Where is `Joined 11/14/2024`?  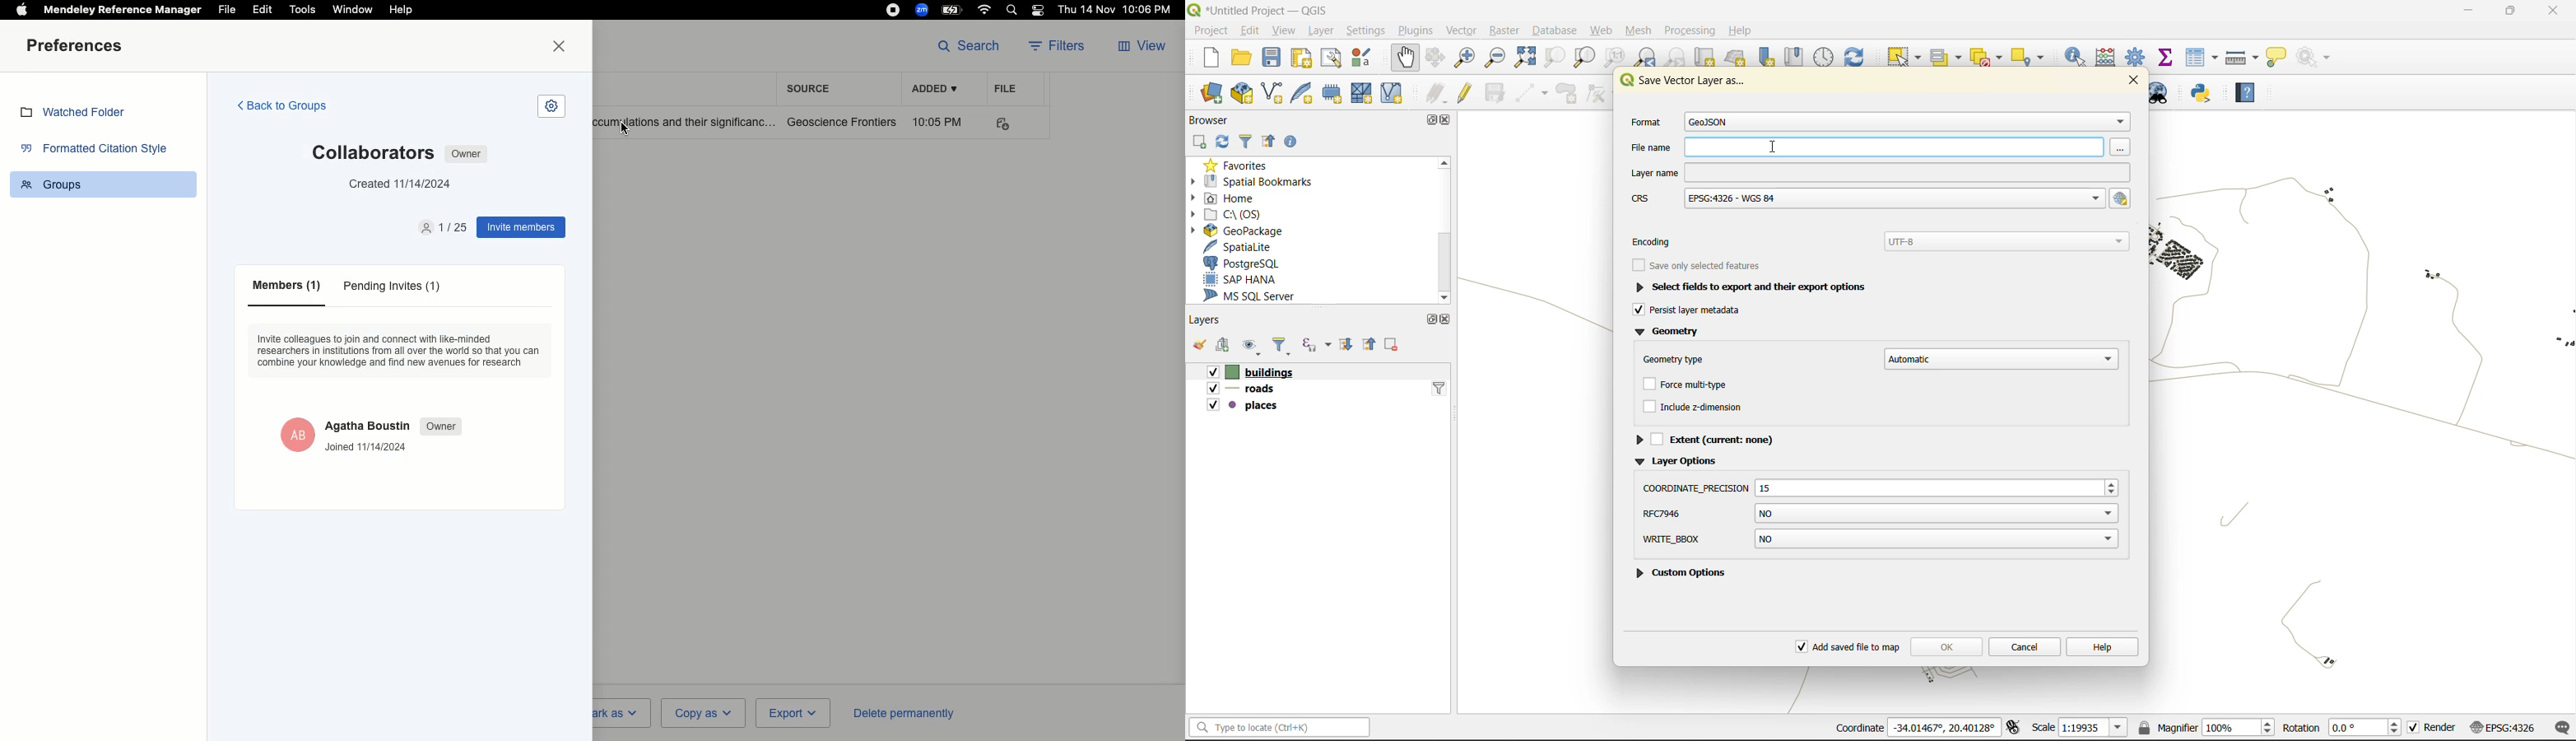
Joined 11/14/2024 is located at coordinates (365, 447).